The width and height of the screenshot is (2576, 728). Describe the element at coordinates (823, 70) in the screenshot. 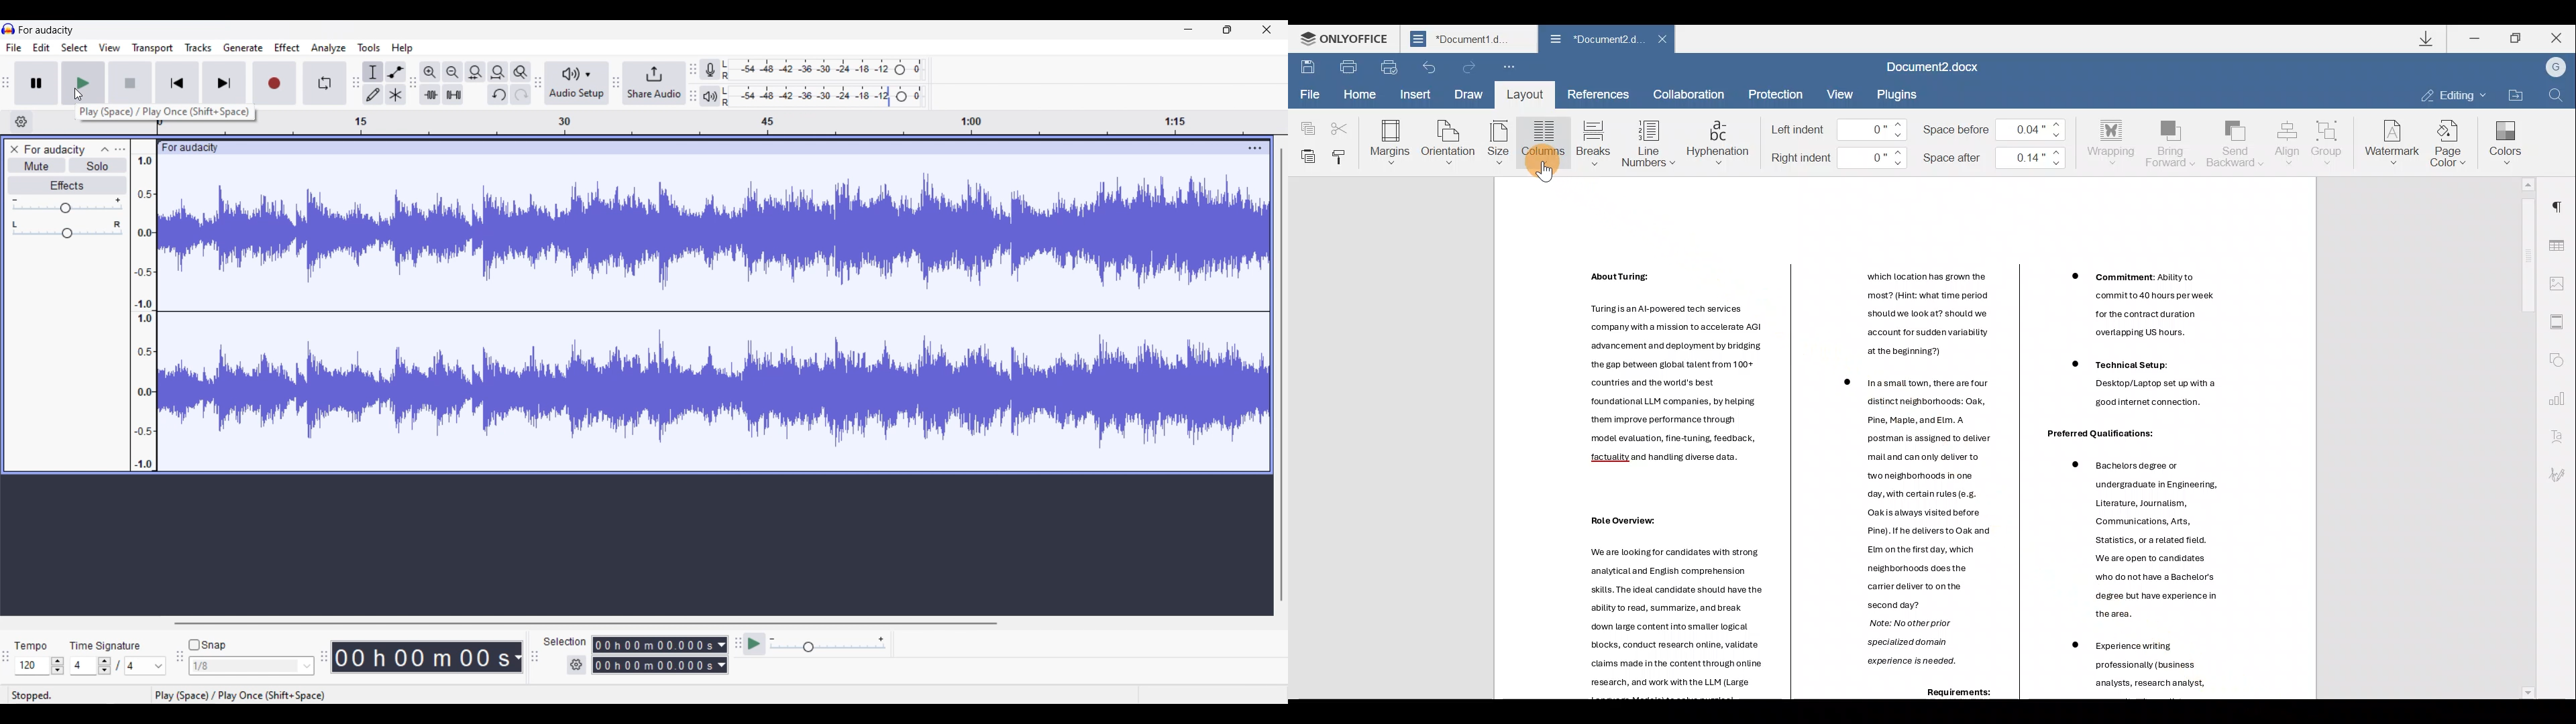

I see `Recording level` at that location.